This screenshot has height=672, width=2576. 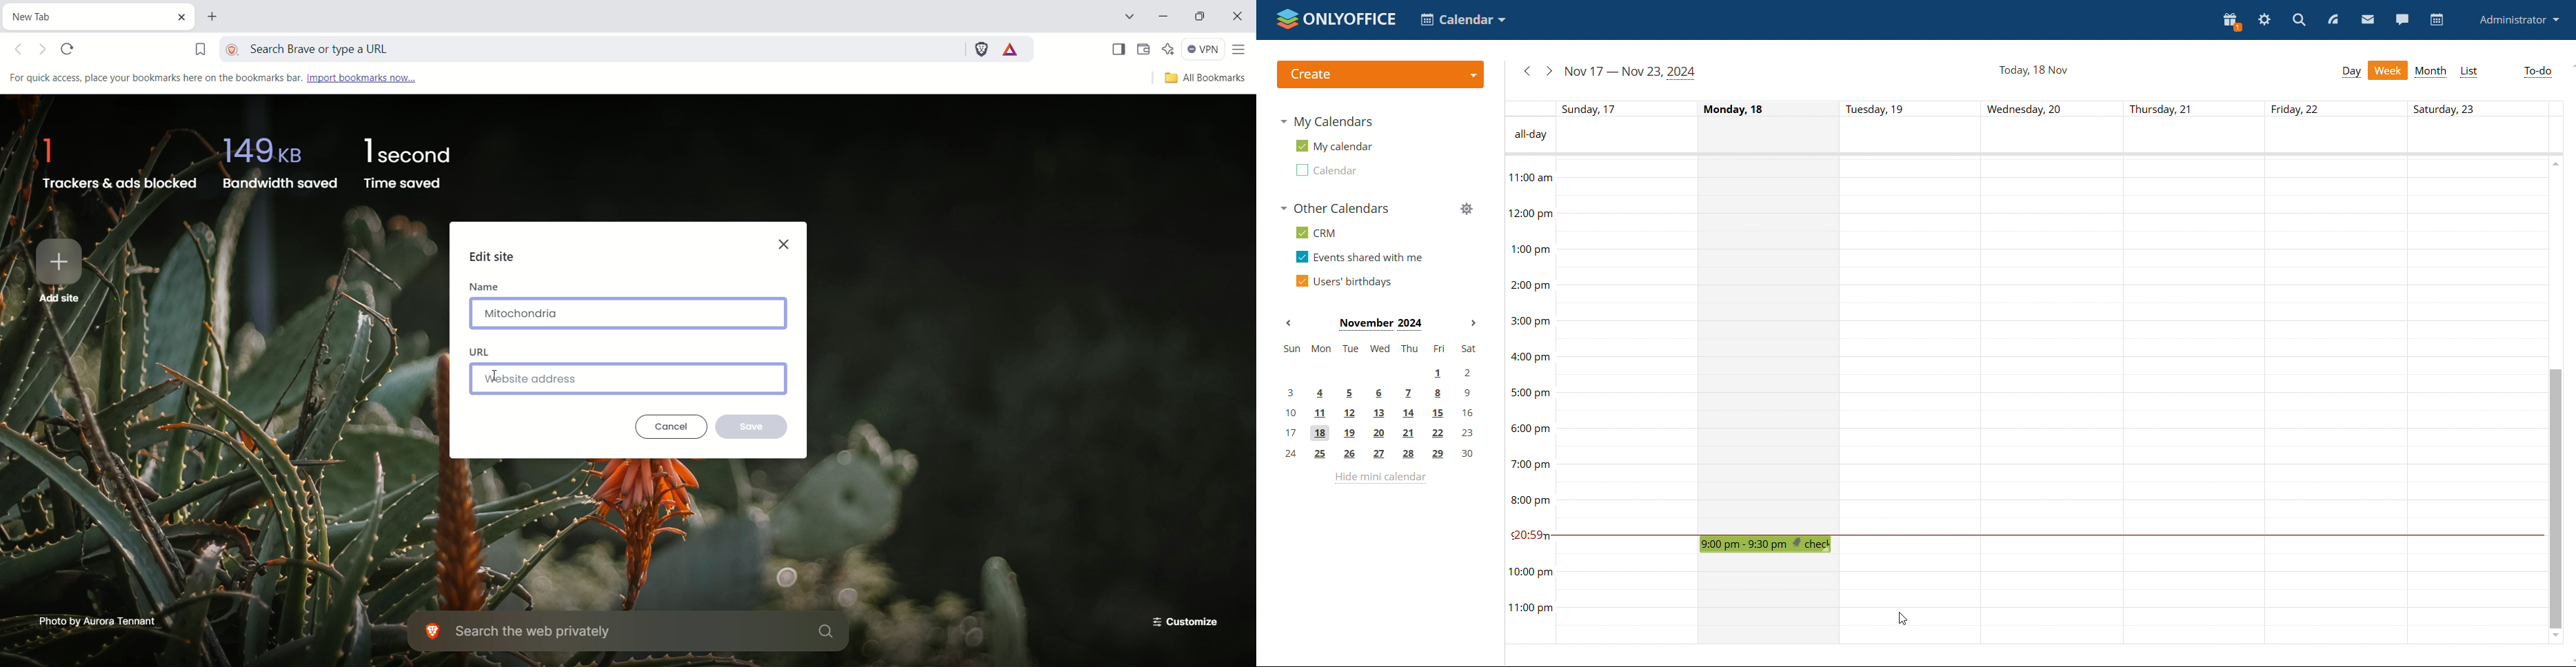 I want to click on previous month, so click(x=1289, y=322).